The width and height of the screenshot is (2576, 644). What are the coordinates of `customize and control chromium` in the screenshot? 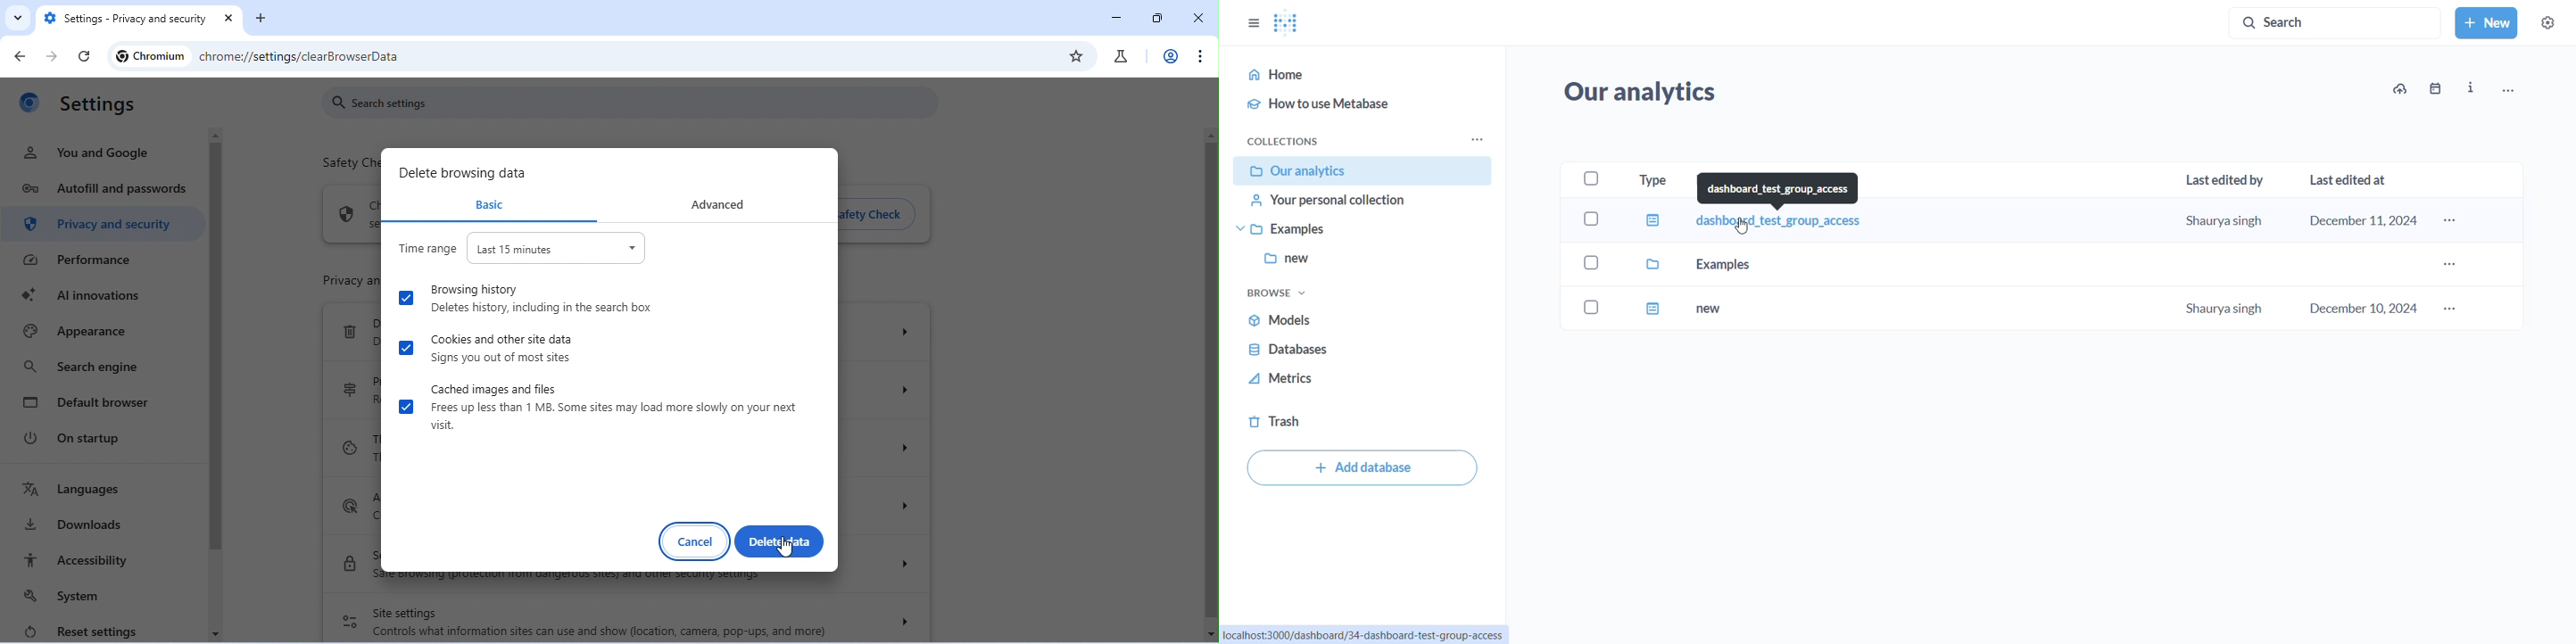 It's located at (1198, 56).